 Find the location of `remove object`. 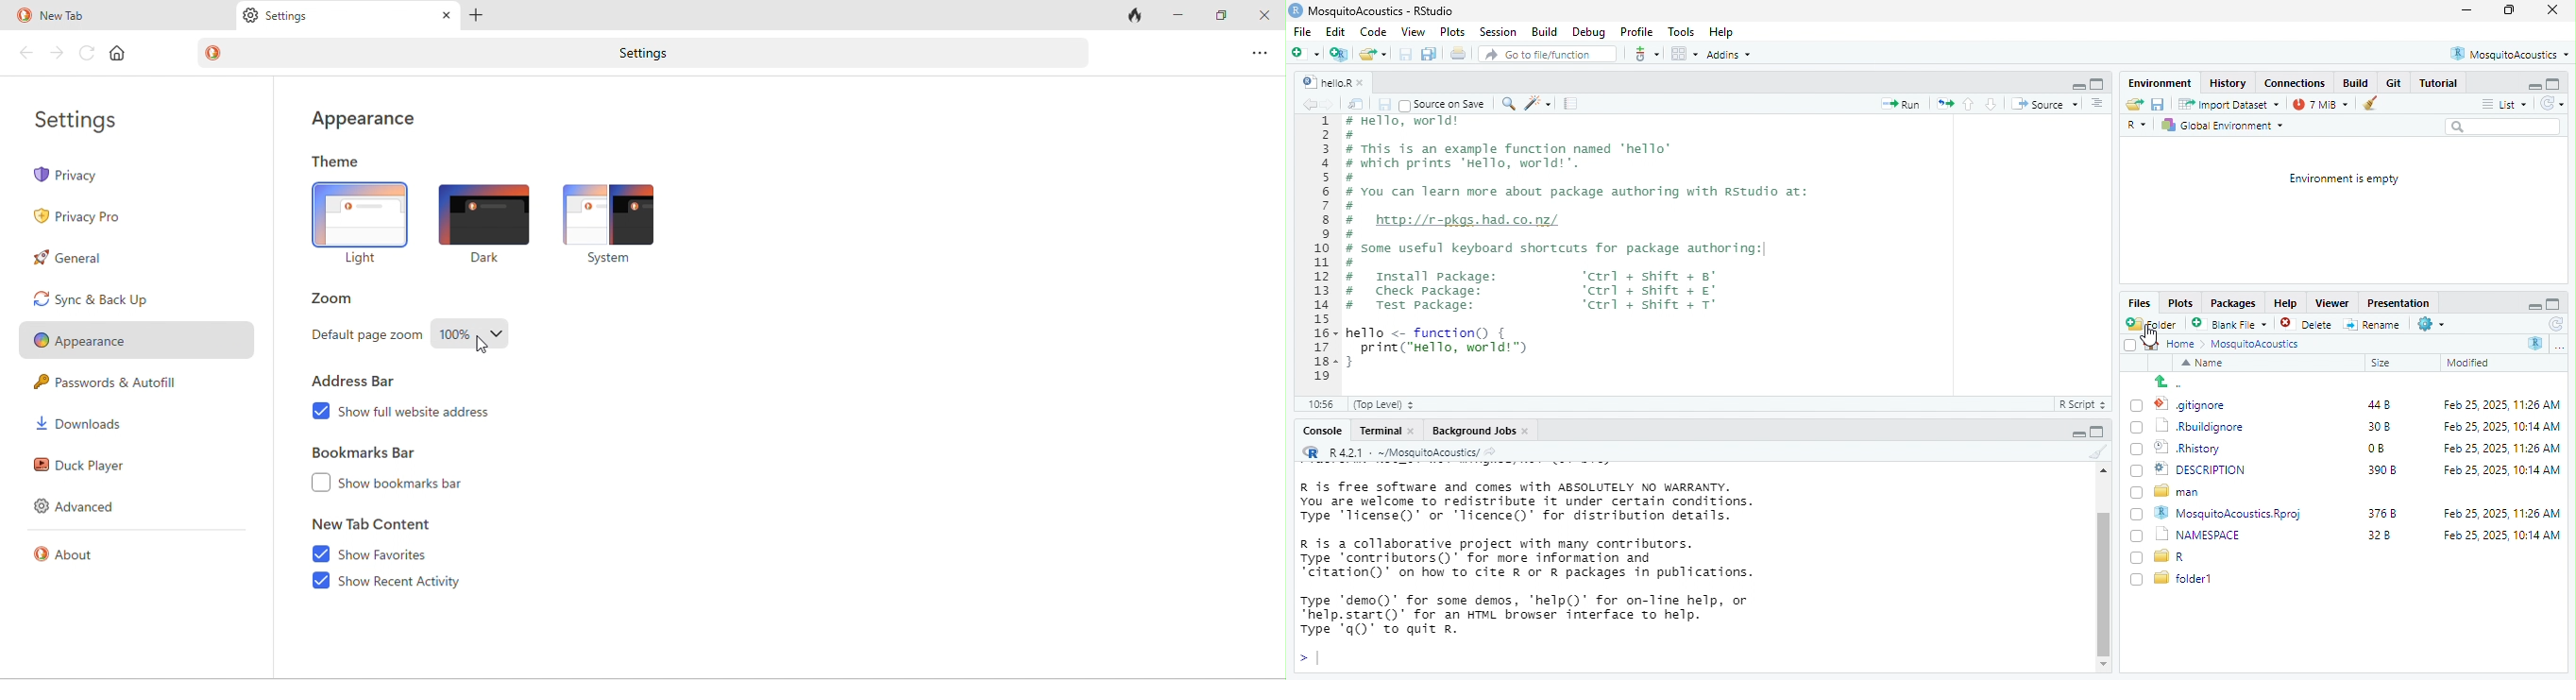

remove object is located at coordinates (2378, 104).